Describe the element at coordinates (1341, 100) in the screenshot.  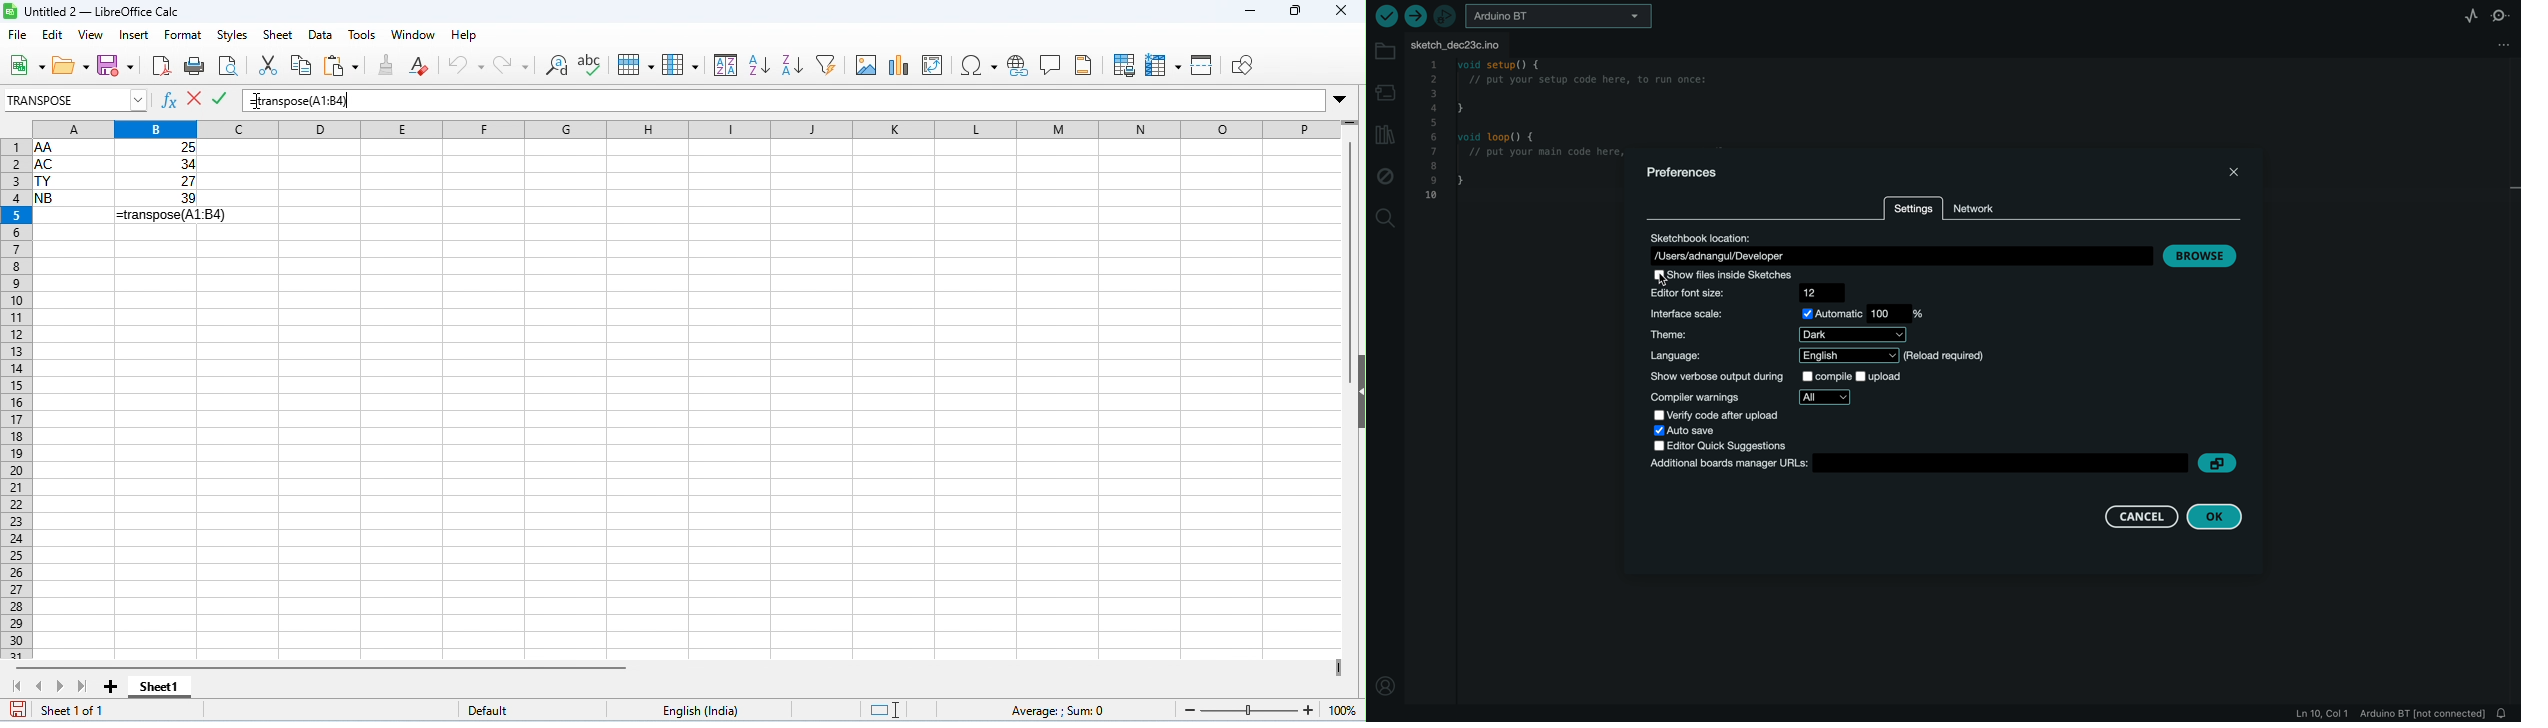
I see `drop down` at that location.